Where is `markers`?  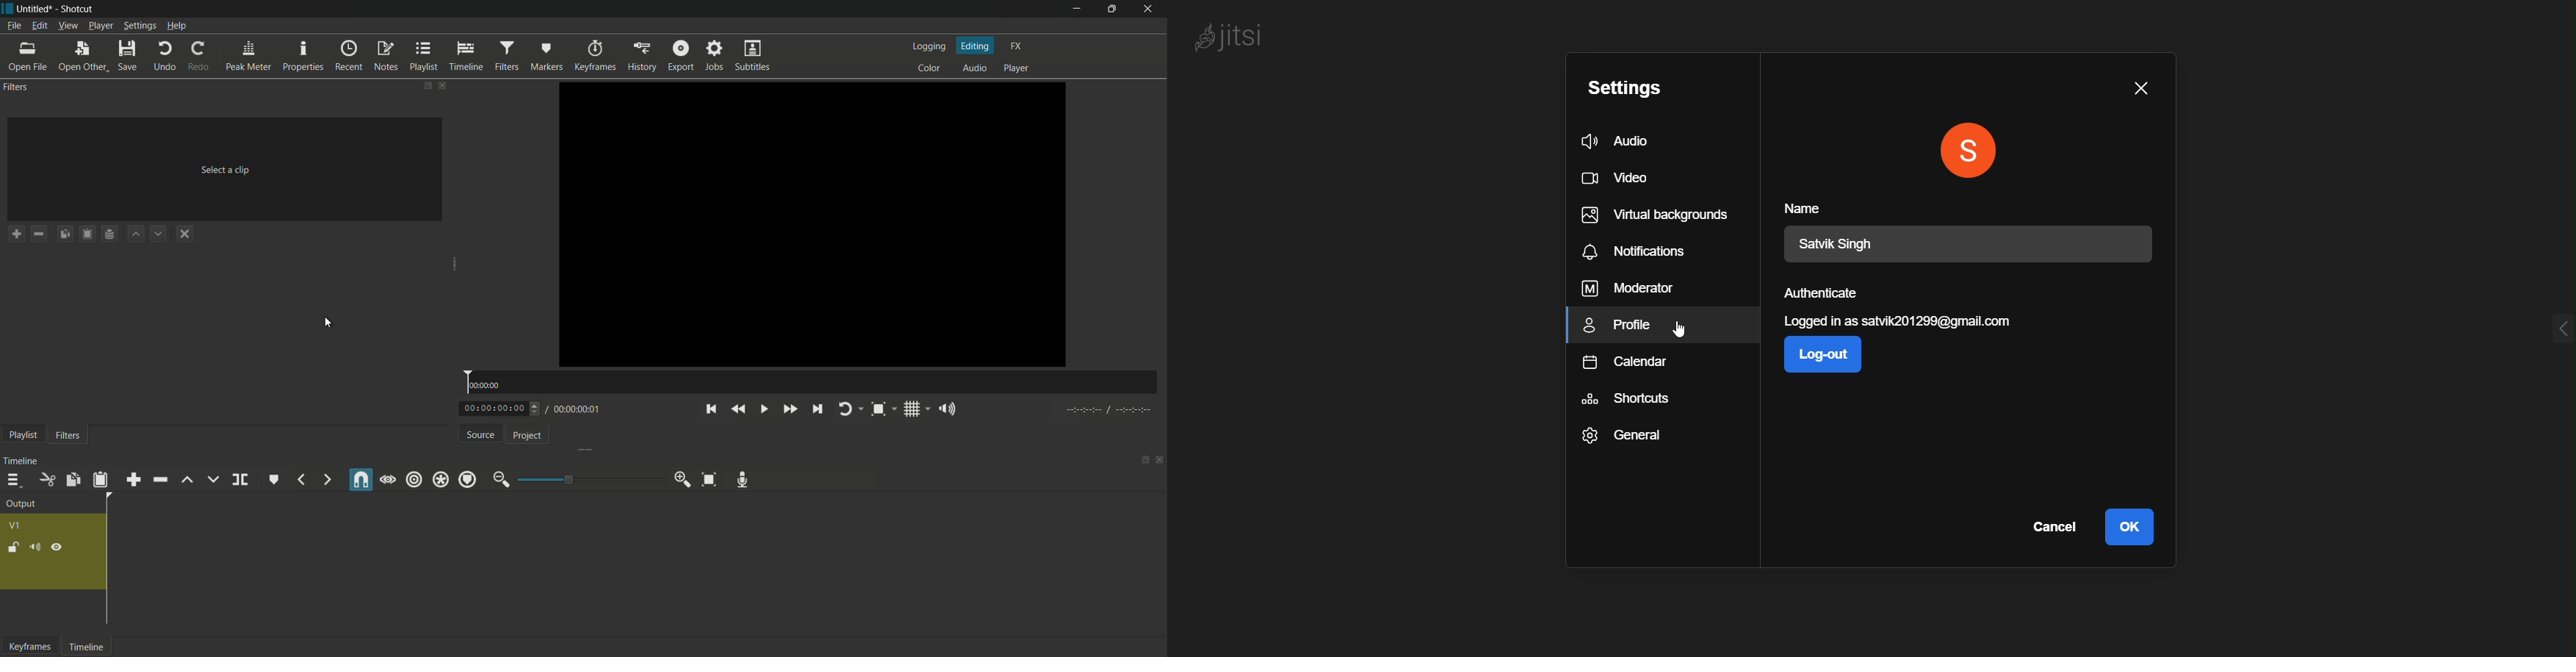
markers is located at coordinates (547, 55).